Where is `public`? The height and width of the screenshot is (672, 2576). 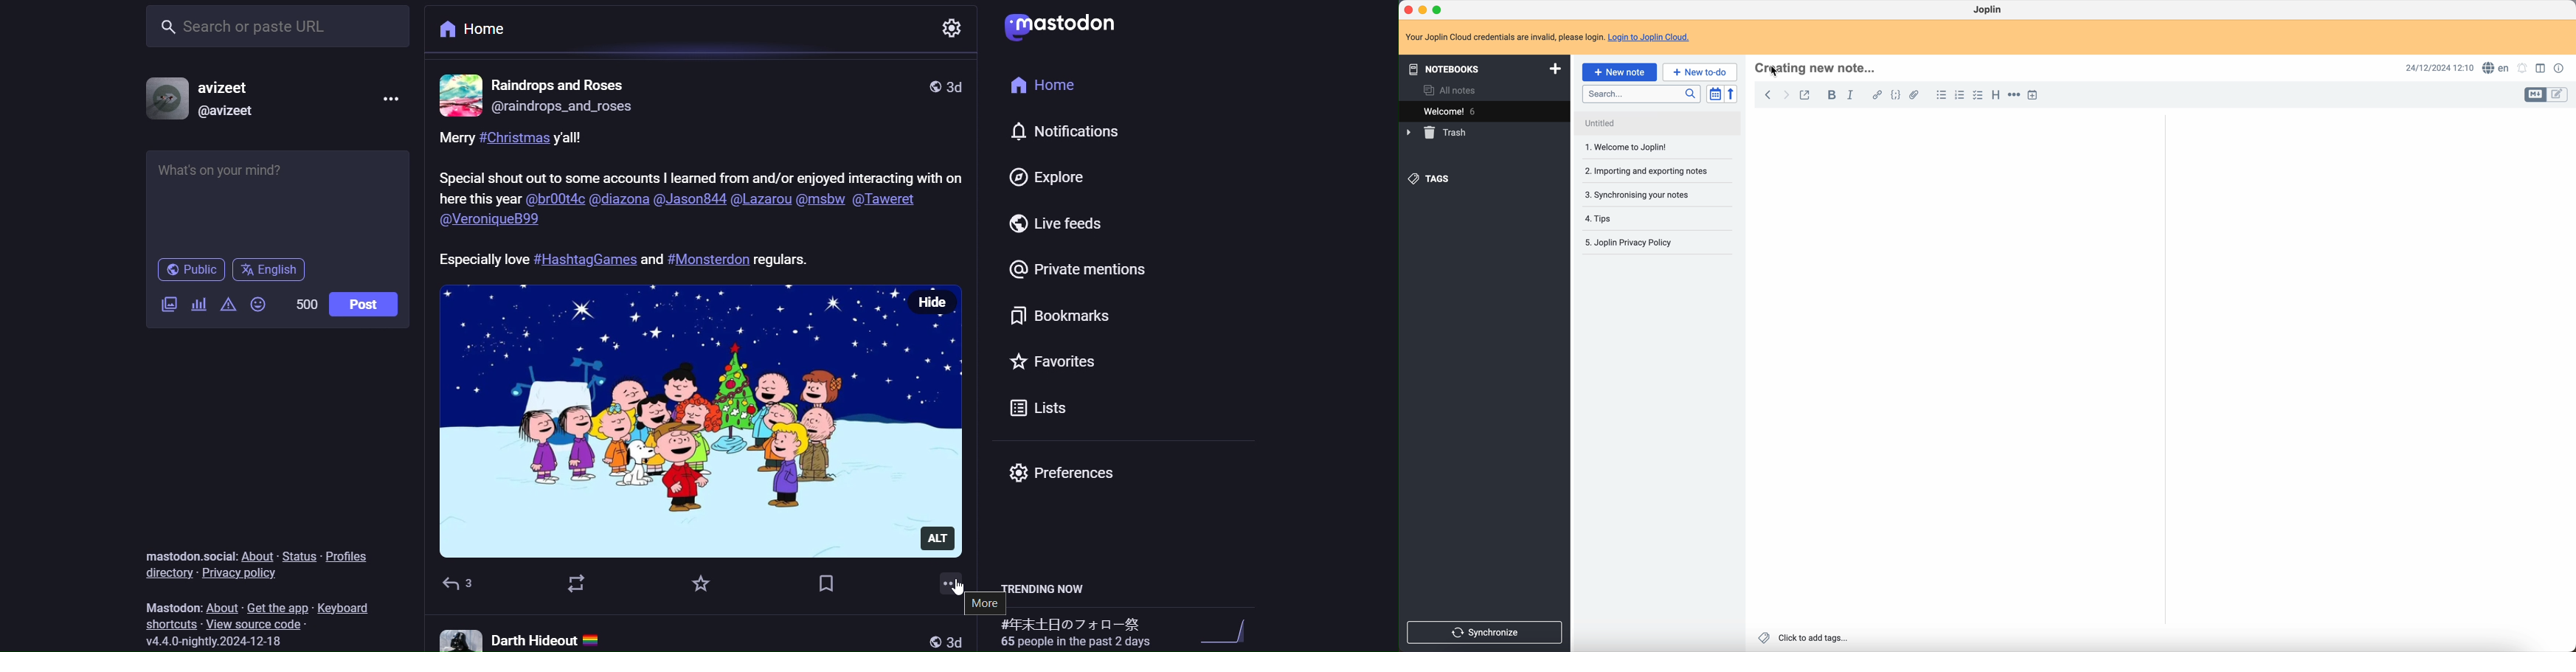 public is located at coordinates (929, 86).